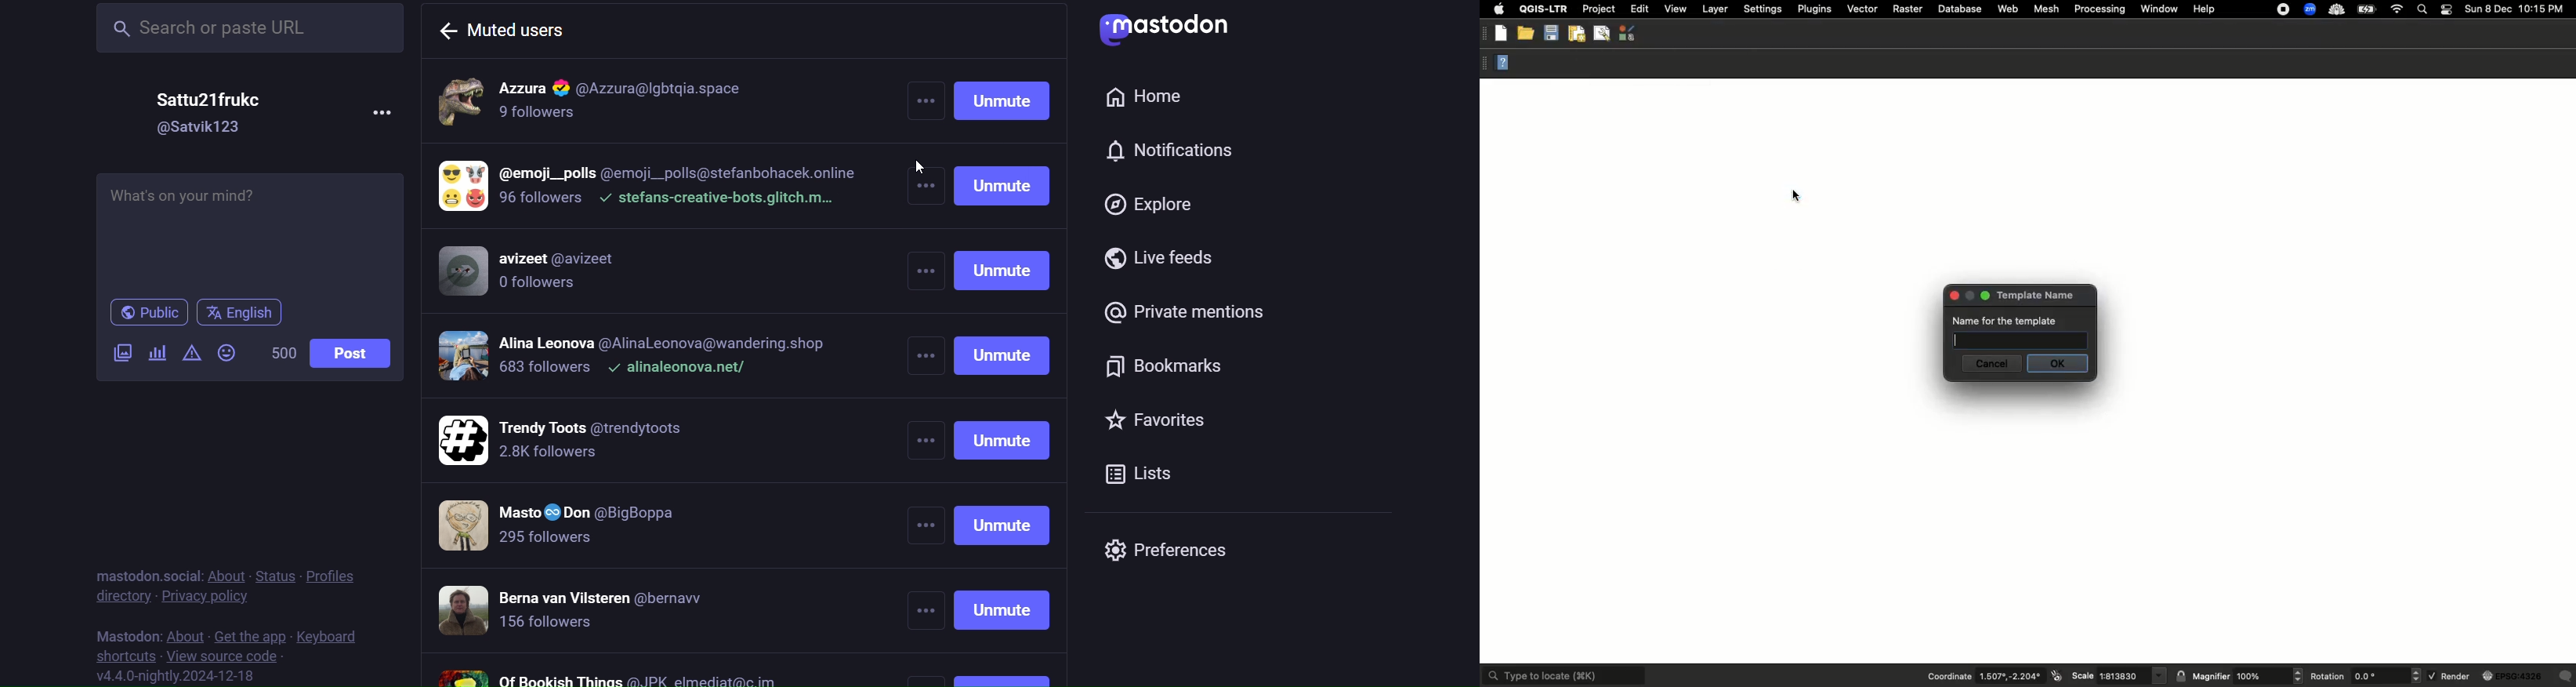 Image resolution: width=2576 pixels, height=700 pixels. What do you see at coordinates (1498, 9) in the screenshot?
I see `Apple` at bounding box center [1498, 9].